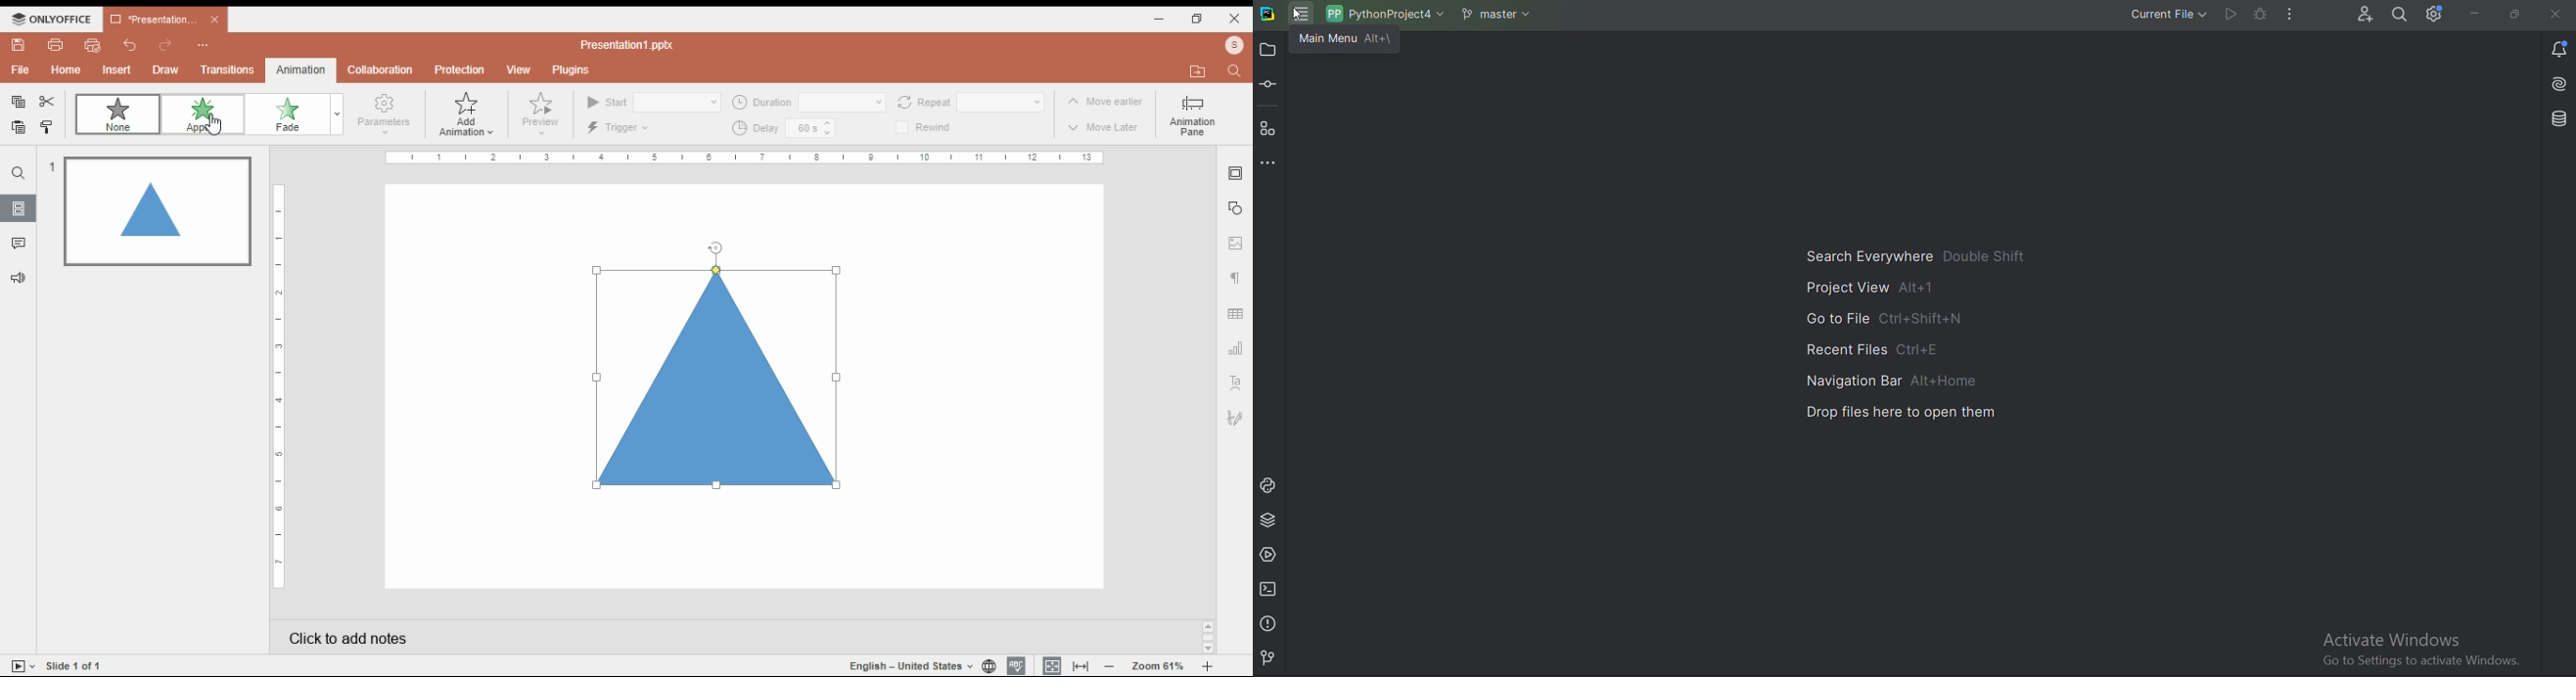 The width and height of the screenshot is (2576, 700). I want to click on cursor, so click(210, 128).